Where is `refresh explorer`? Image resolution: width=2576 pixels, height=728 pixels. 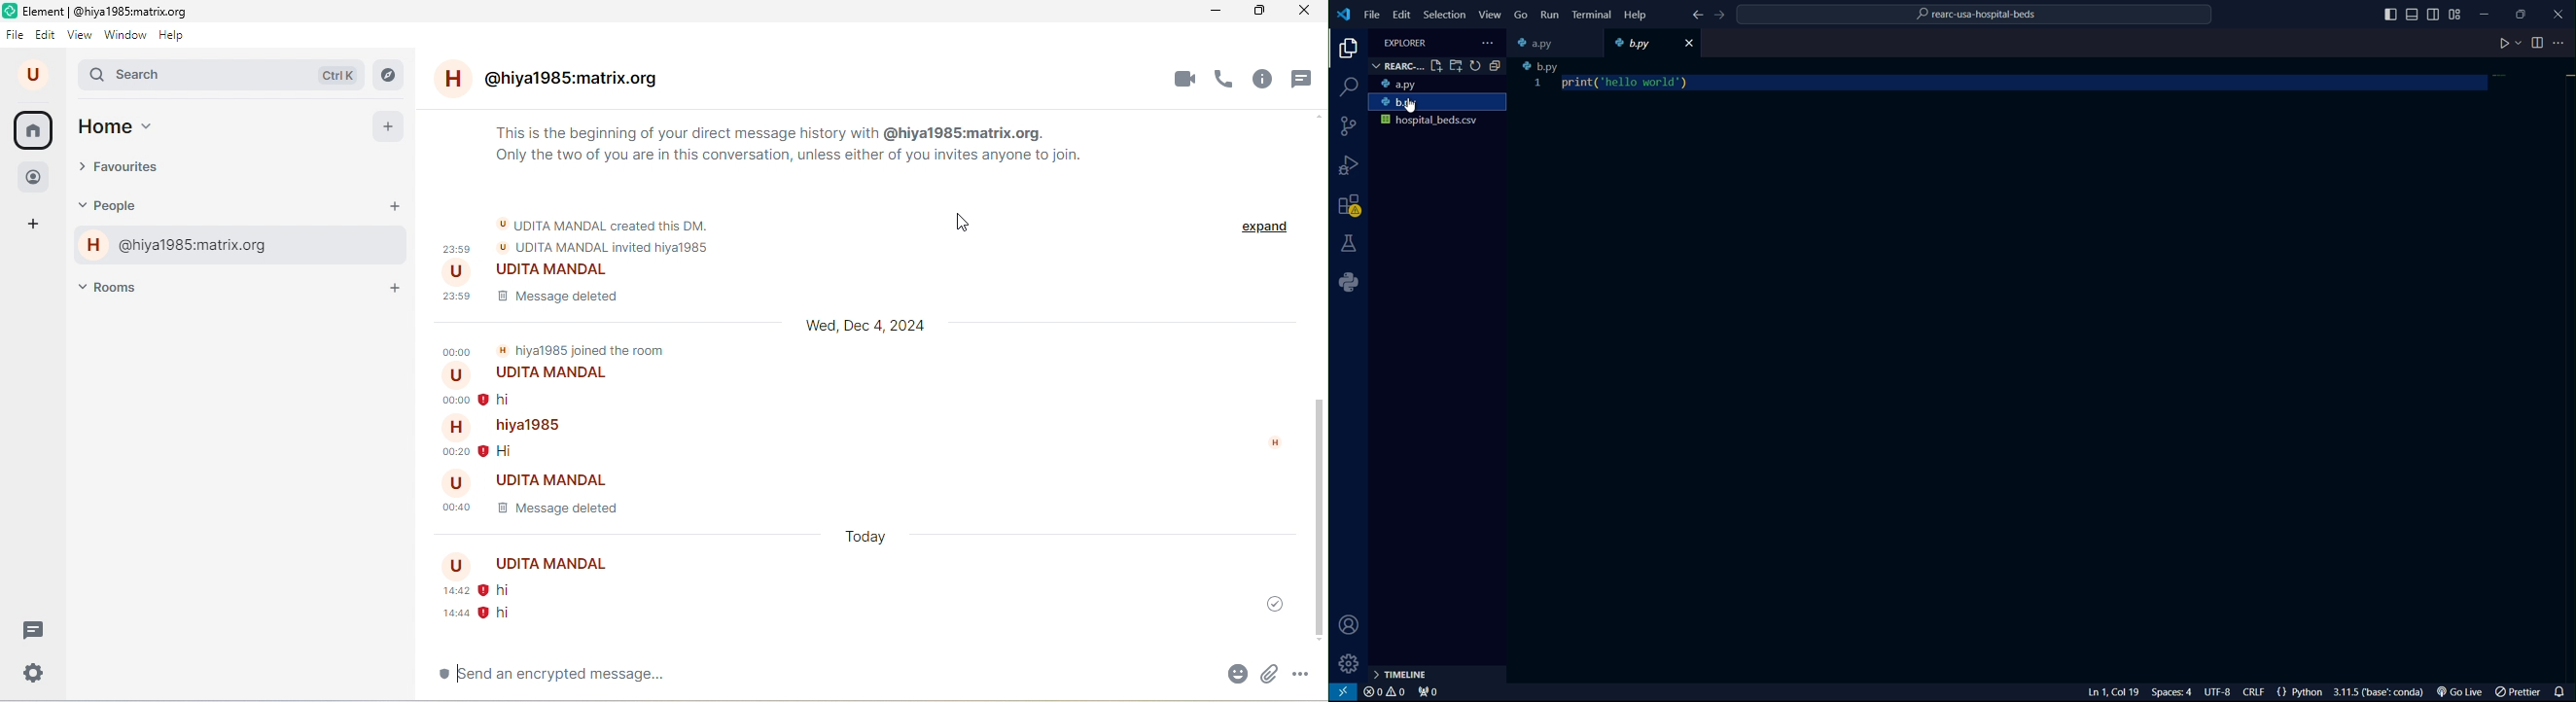 refresh explorer is located at coordinates (1476, 66).